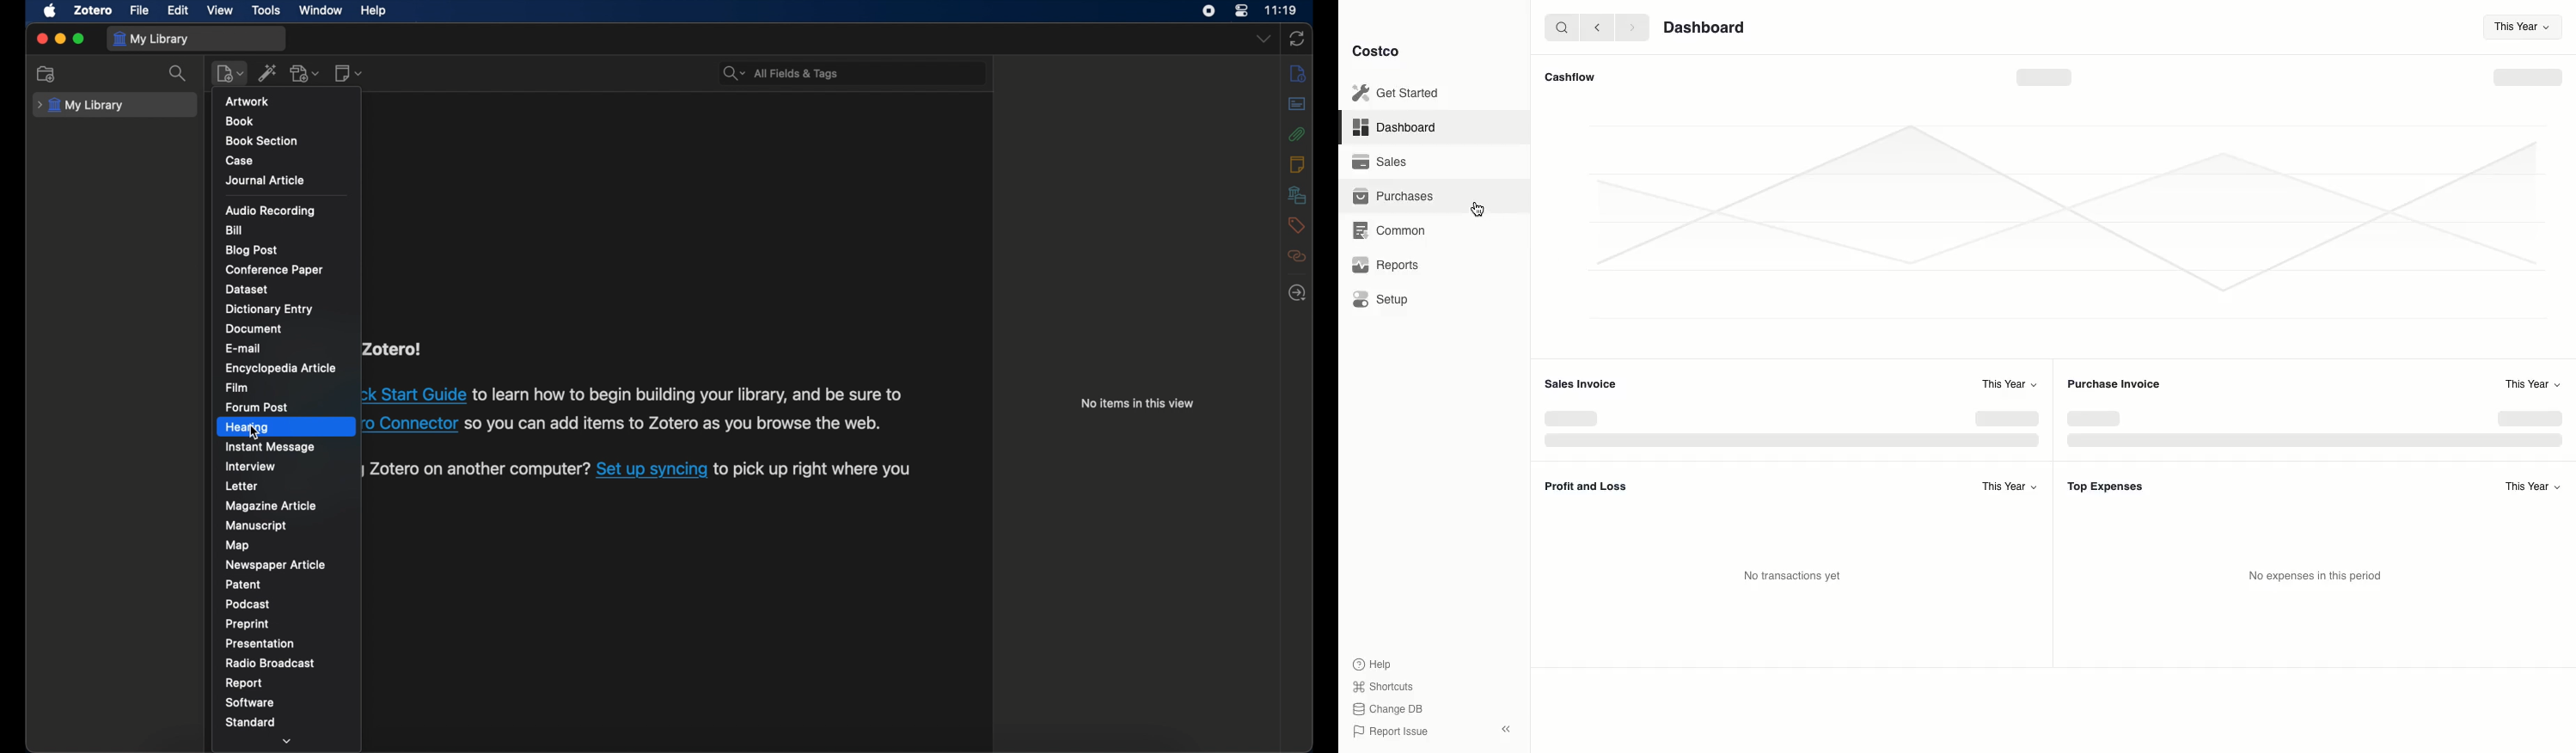 This screenshot has width=2576, height=756. Describe the element at coordinates (1296, 39) in the screenshot. I see `ync` at that location.